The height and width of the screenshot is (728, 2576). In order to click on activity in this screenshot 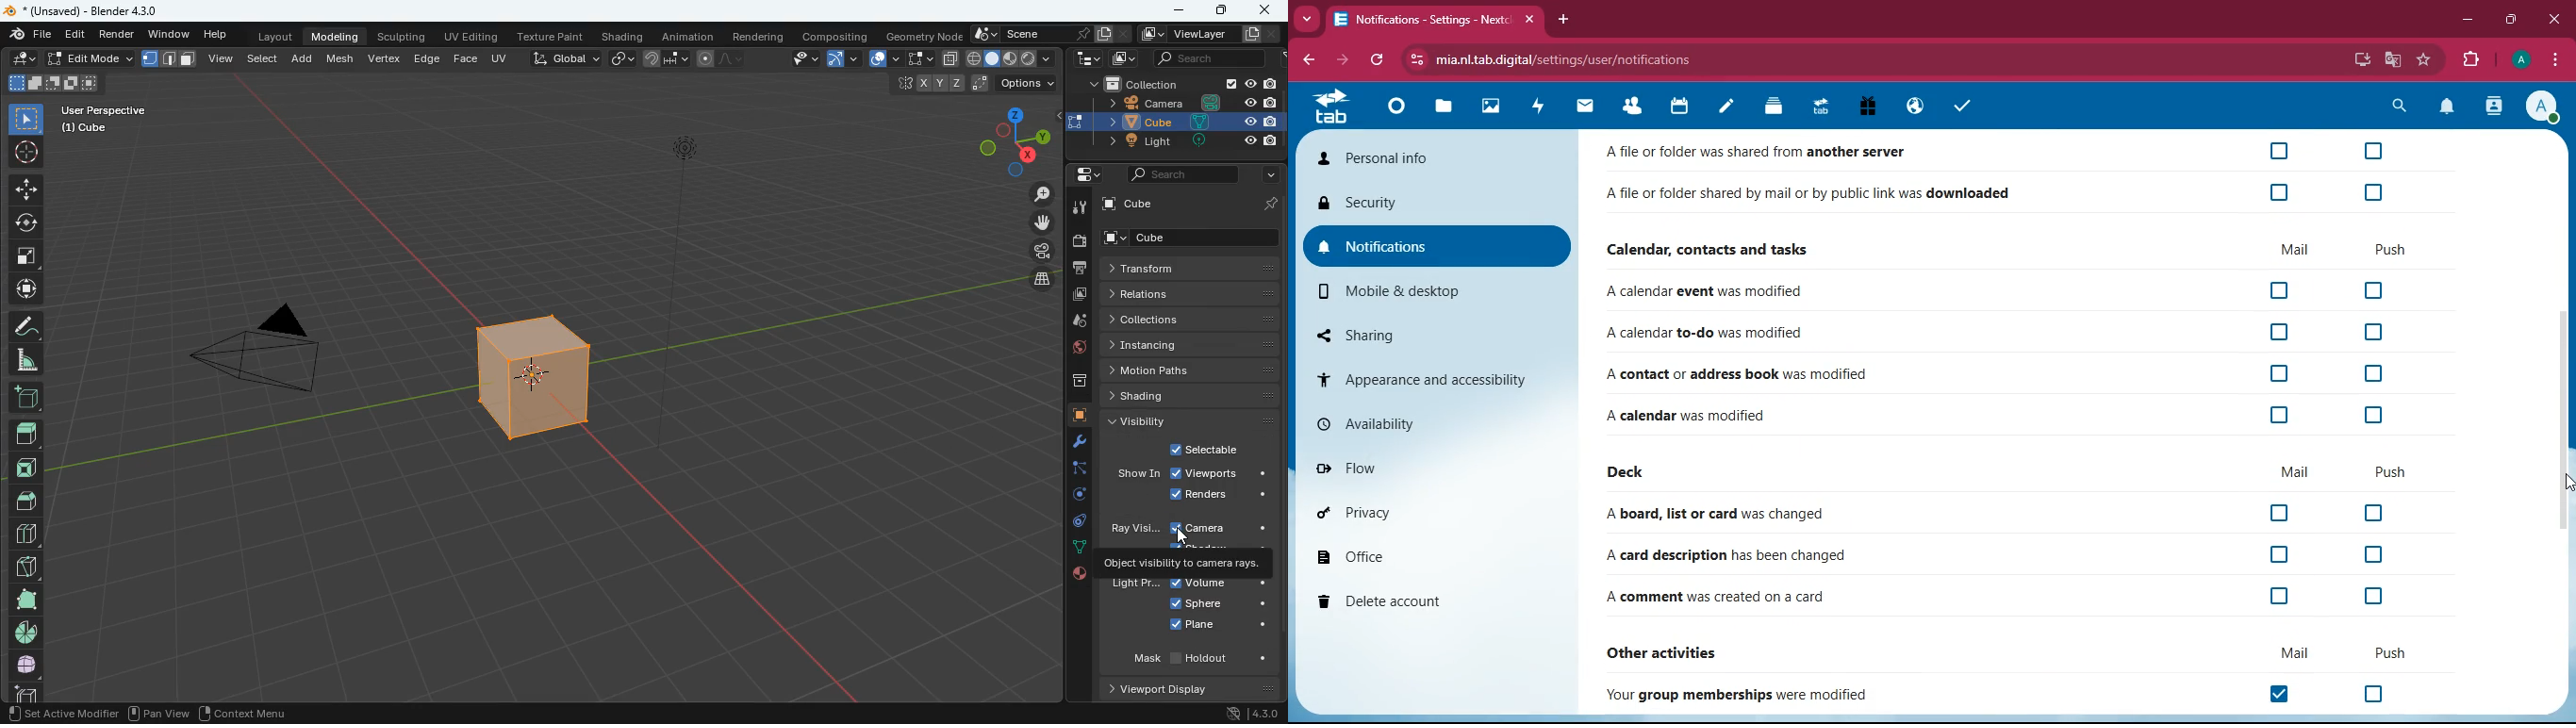, I will do `click(1540, 106)`.